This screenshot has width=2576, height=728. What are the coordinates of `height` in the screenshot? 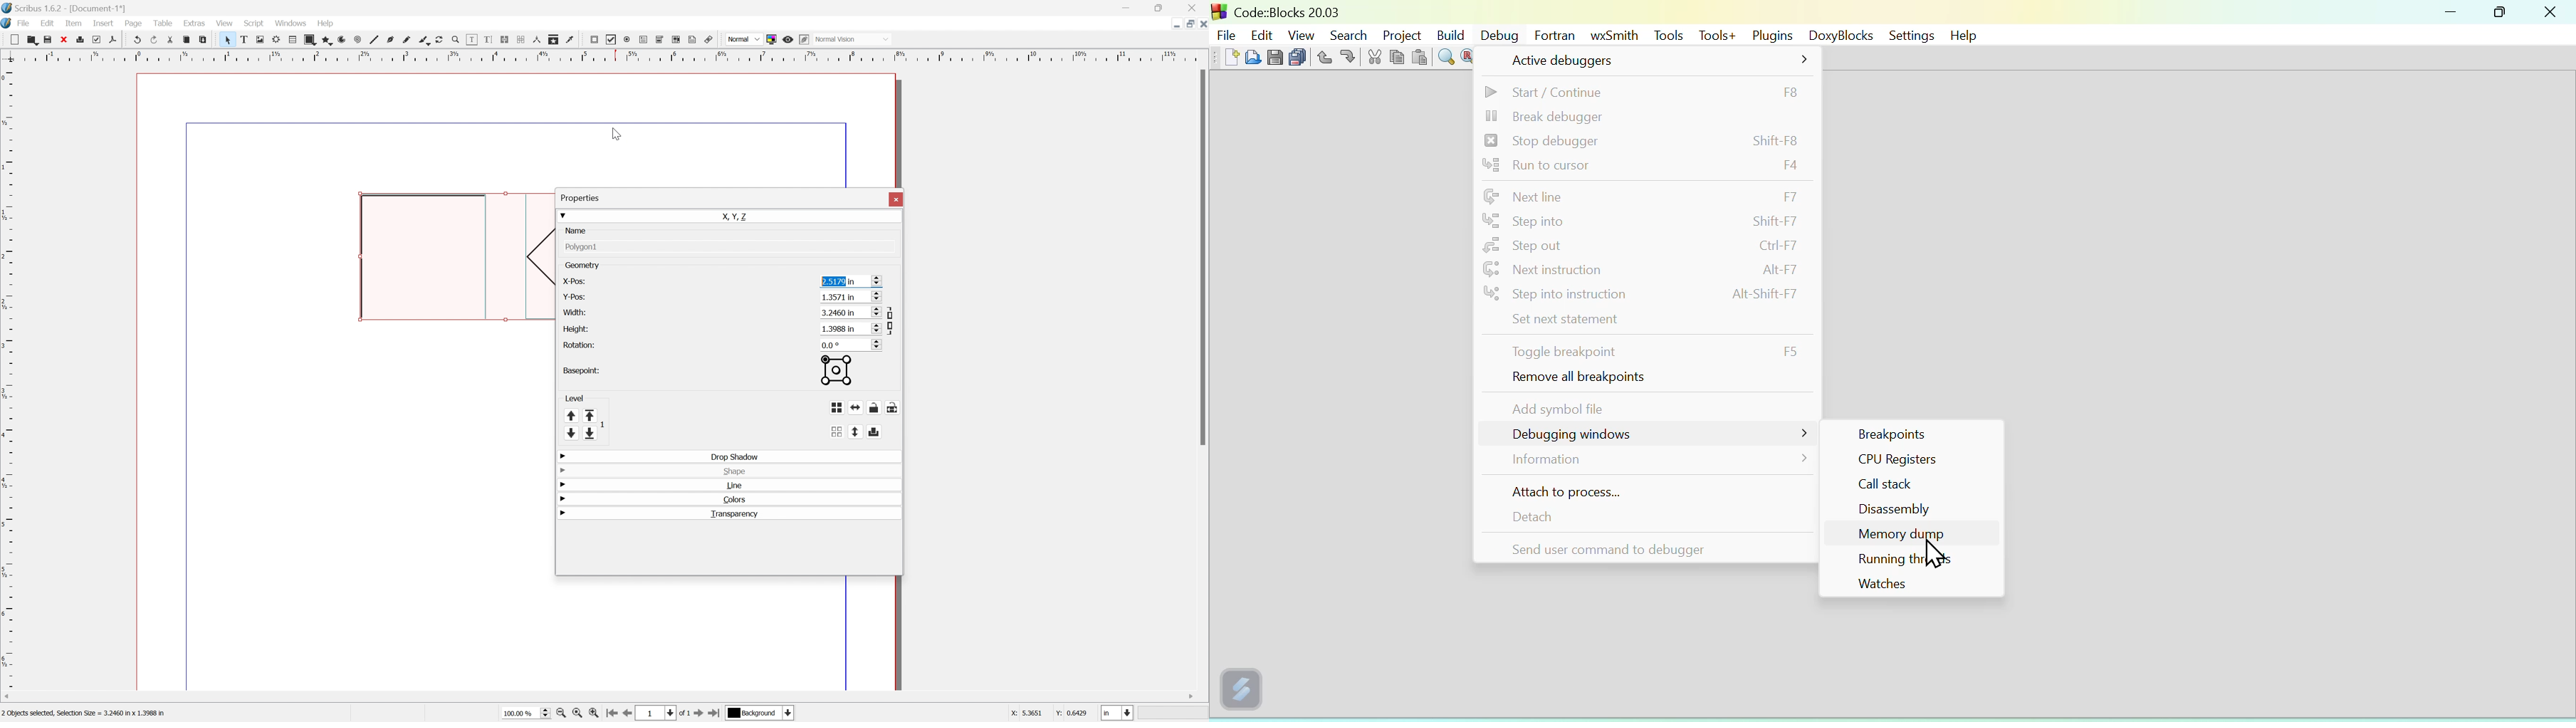 It's located at (576, 329).